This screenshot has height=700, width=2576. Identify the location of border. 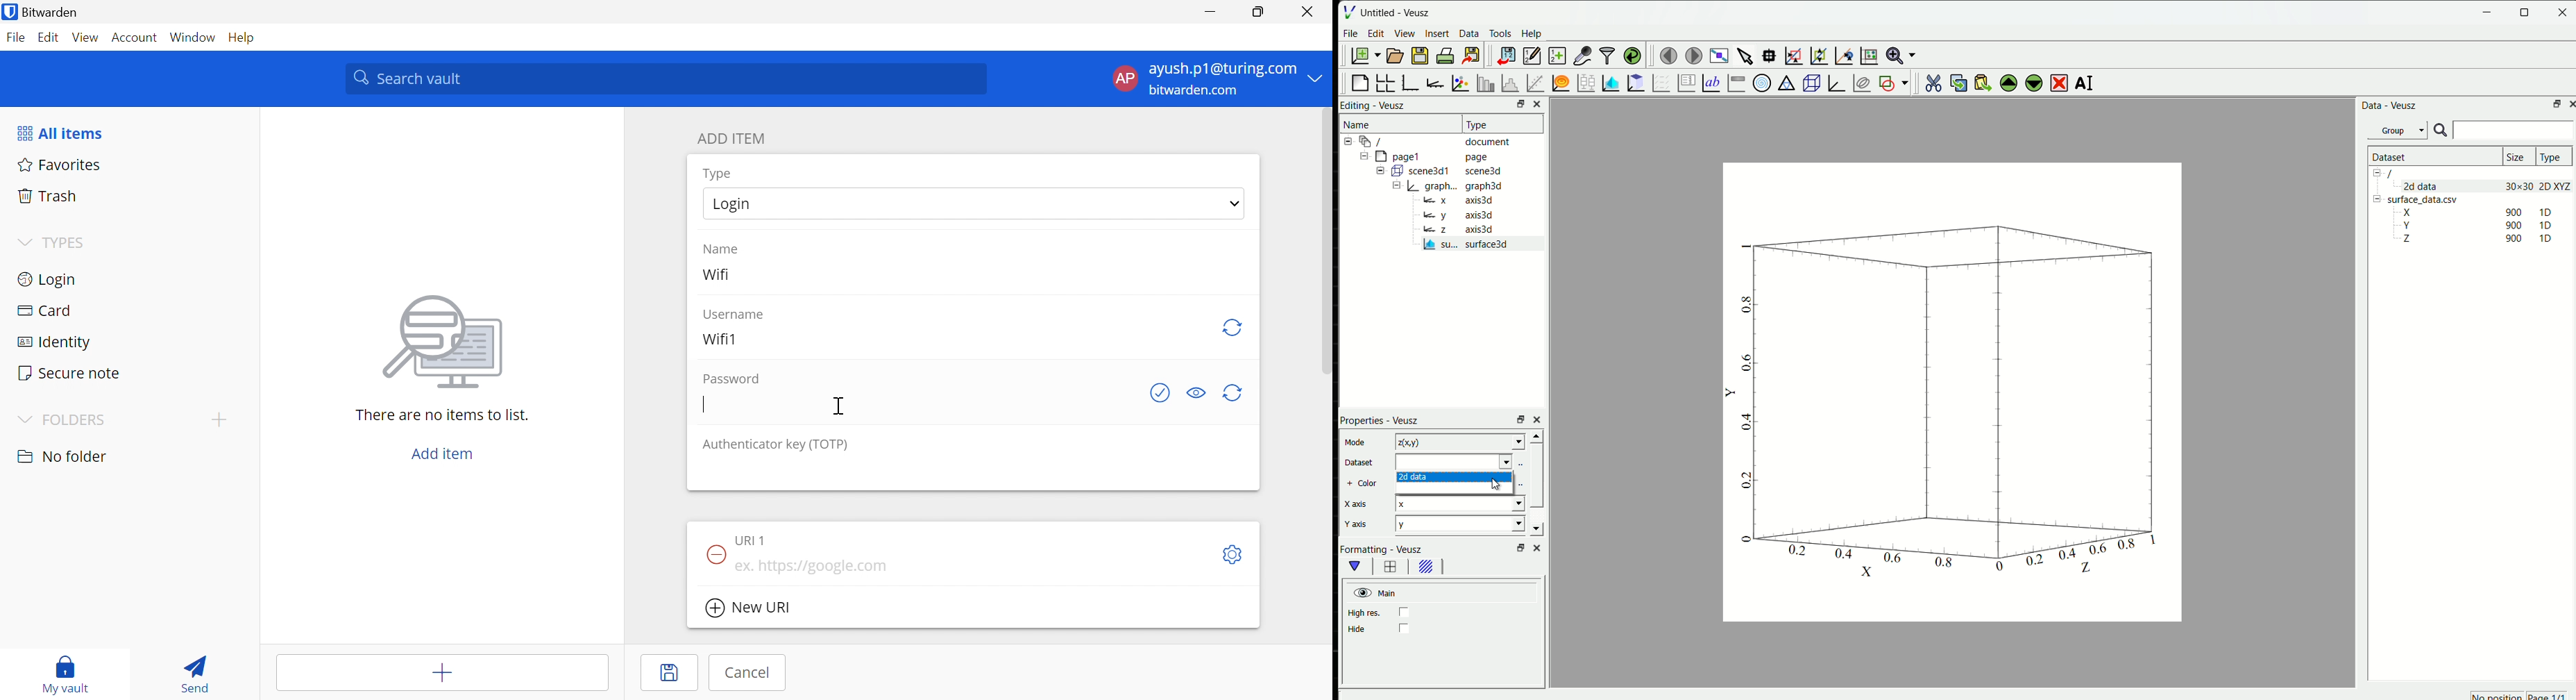
(1390, 566).